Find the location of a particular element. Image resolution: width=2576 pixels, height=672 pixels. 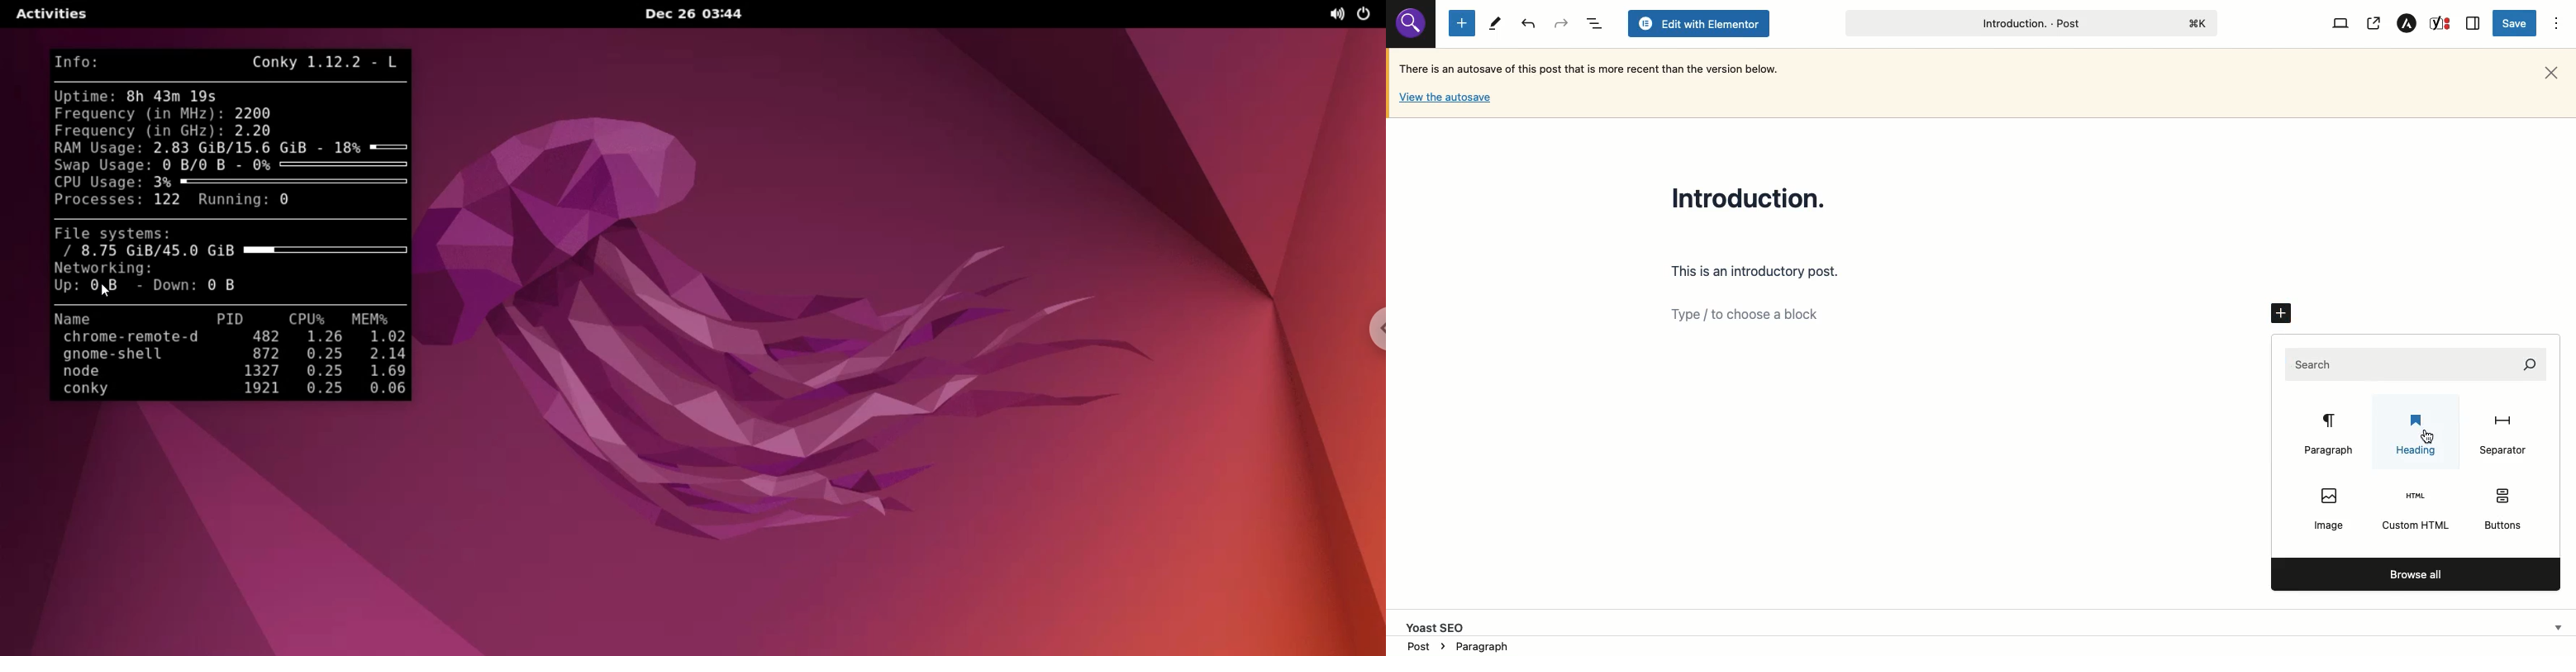

8h 43m 19s is located at coordinates (169, 95).